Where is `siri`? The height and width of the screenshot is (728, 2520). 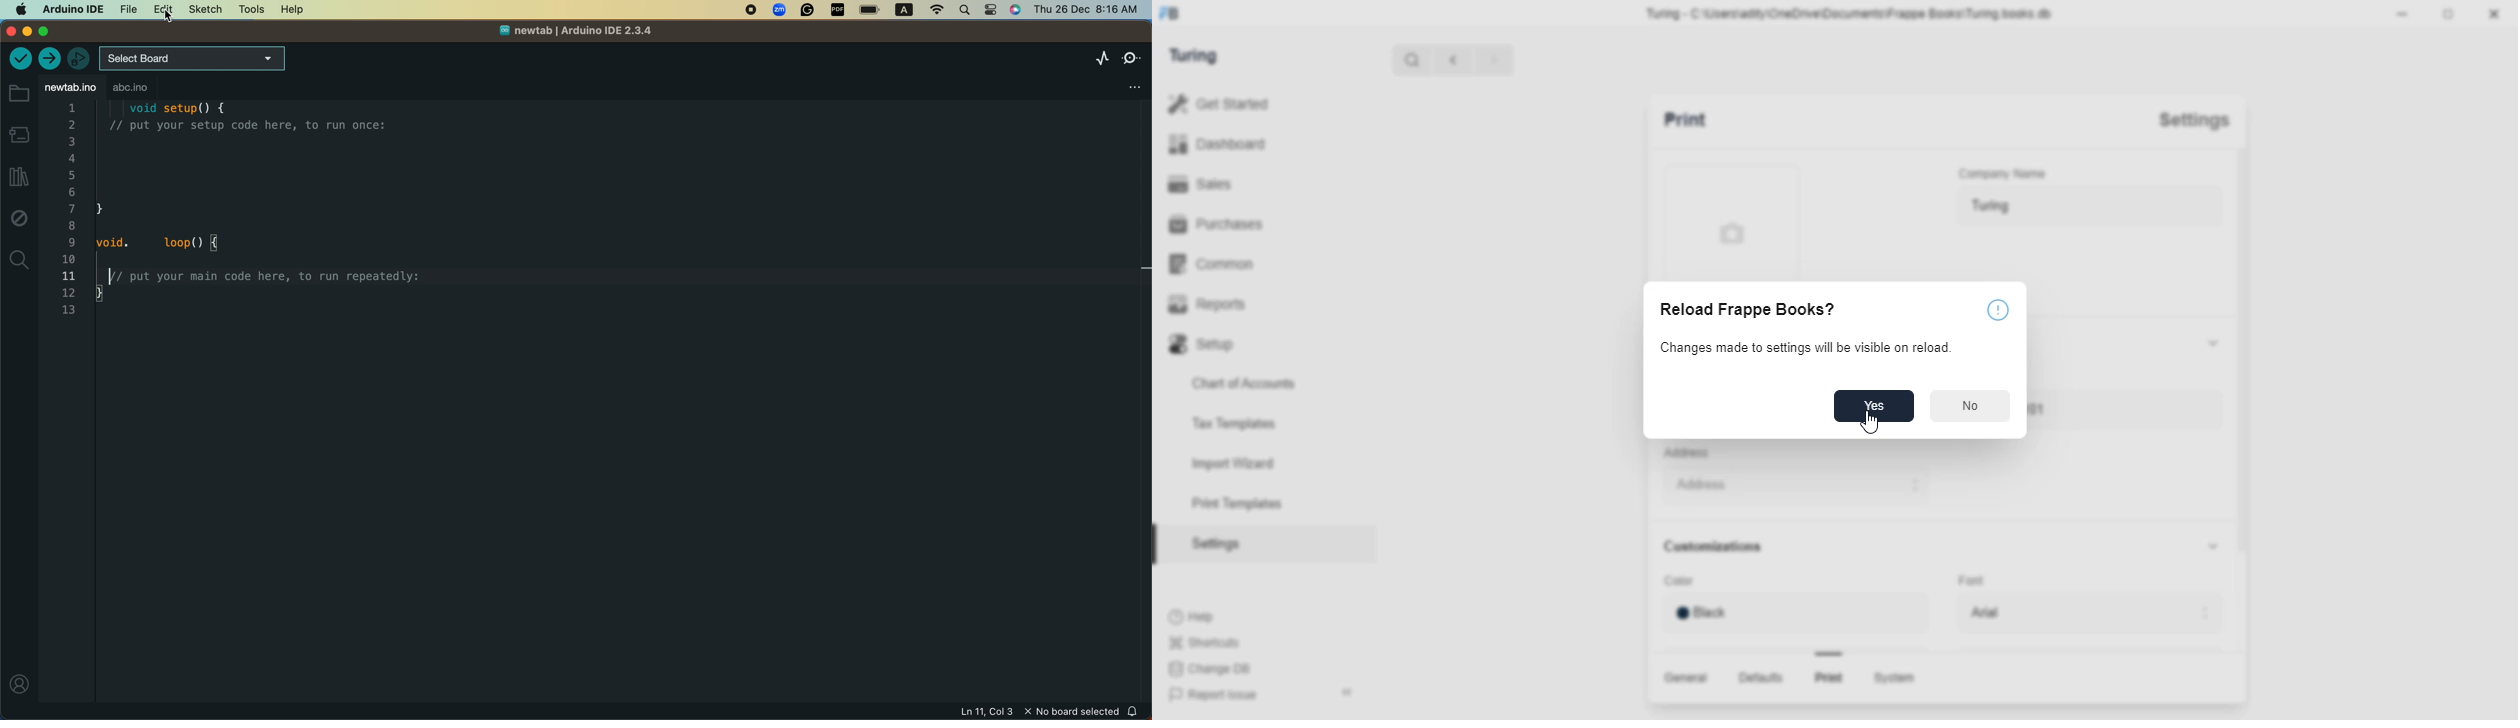
siri is located at coordinates (1018, 11).